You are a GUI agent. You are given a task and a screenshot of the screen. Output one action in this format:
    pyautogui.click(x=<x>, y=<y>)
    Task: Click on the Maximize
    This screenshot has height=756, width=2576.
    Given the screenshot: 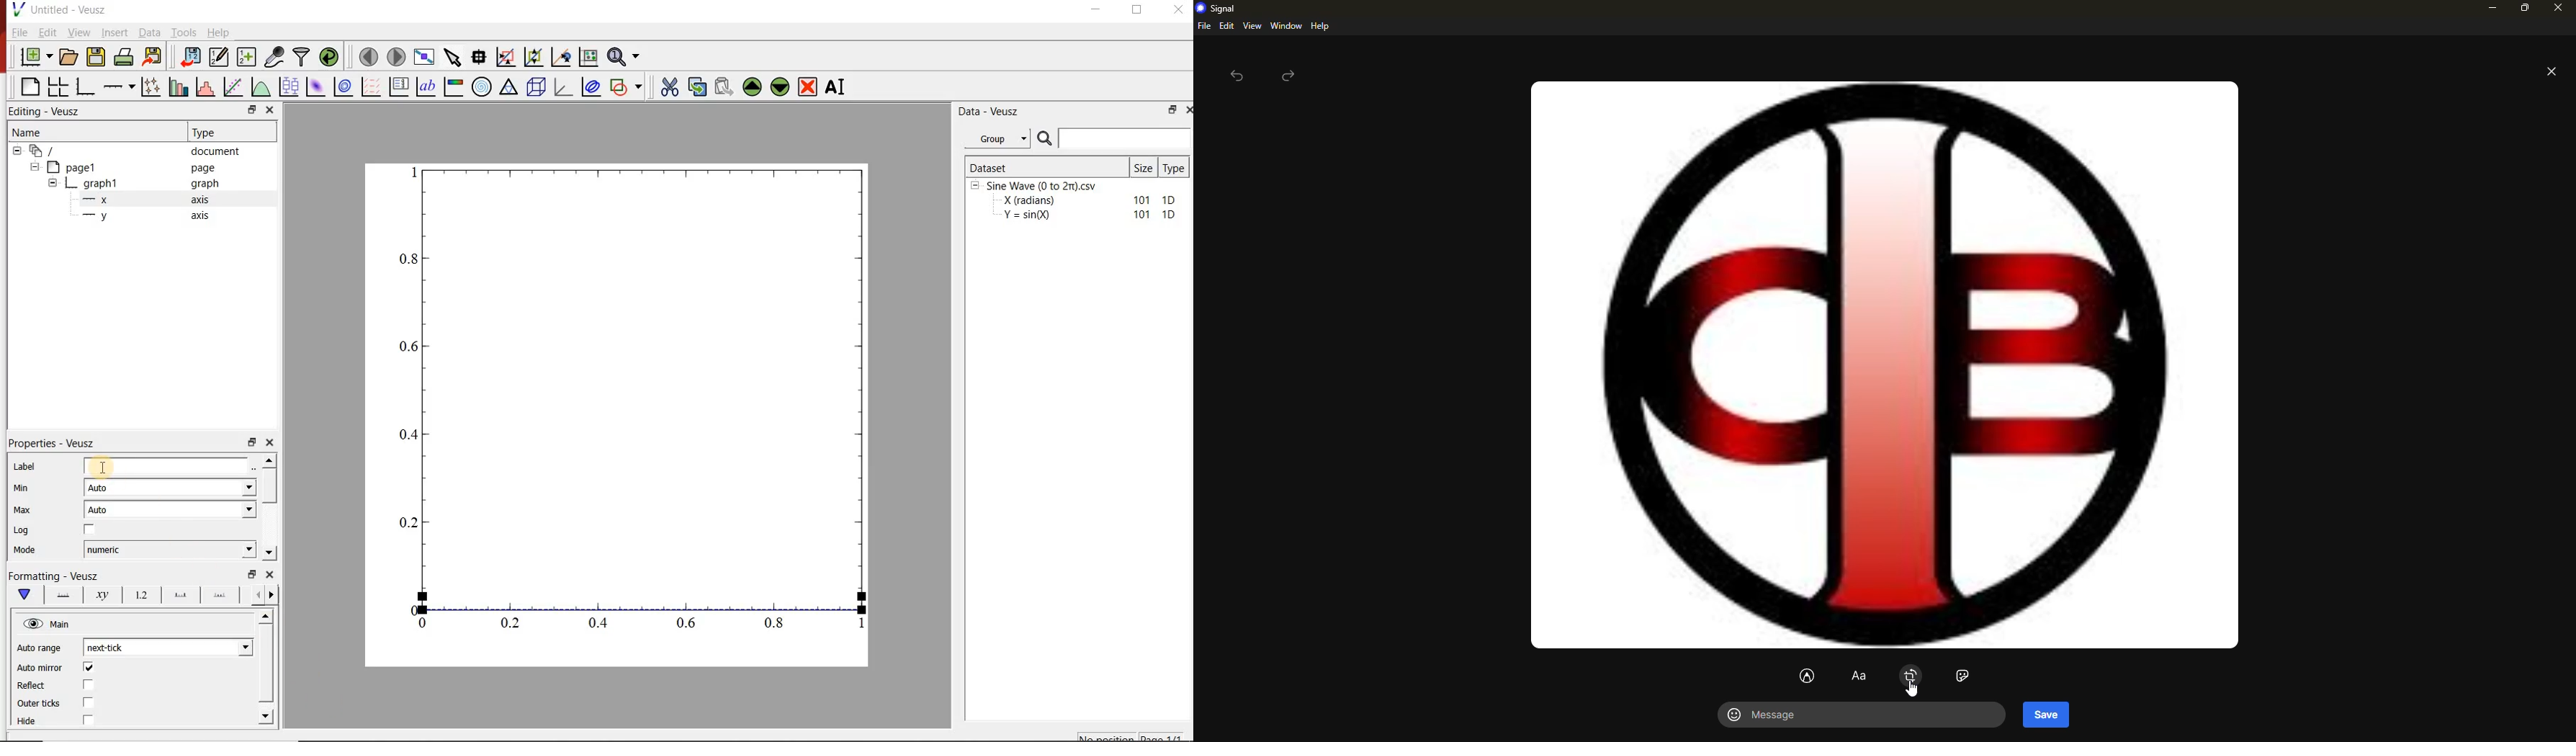 What is the action you would take?
    pyautogui.click(x=1138, y=10)
    